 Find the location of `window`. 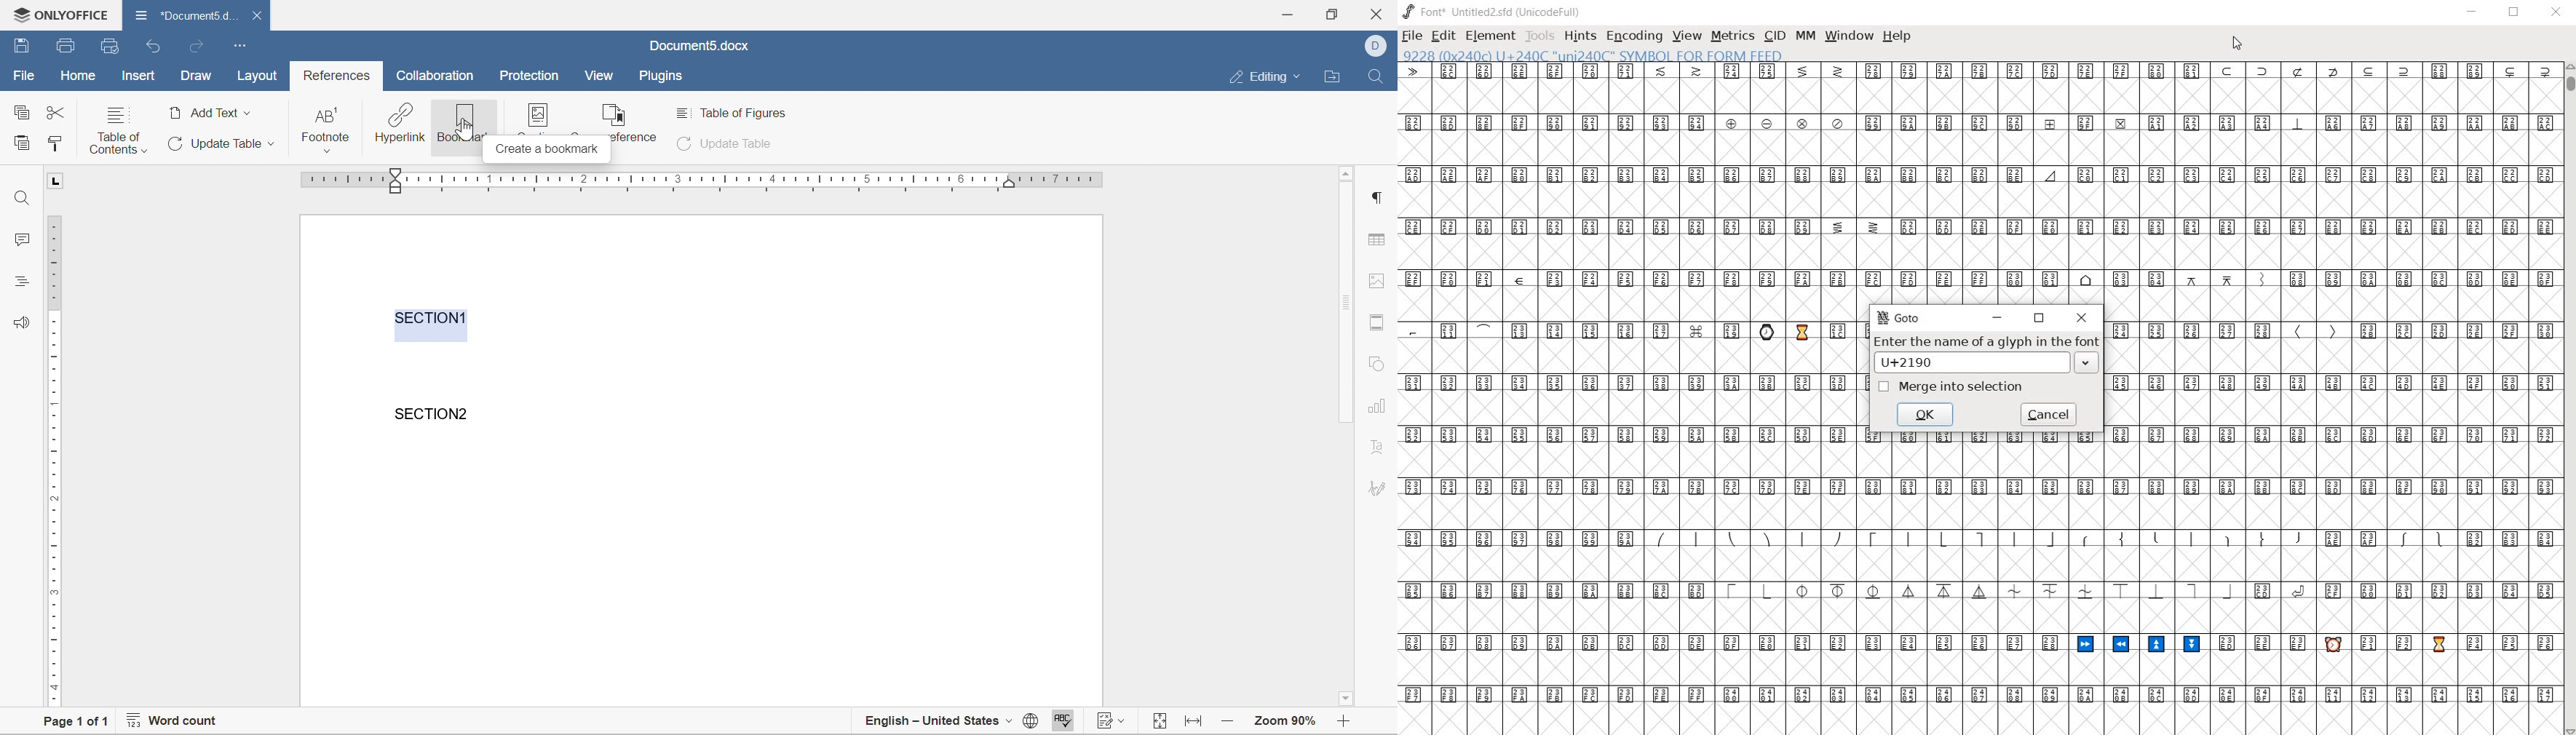

window is located at coordinates (1850, 36).